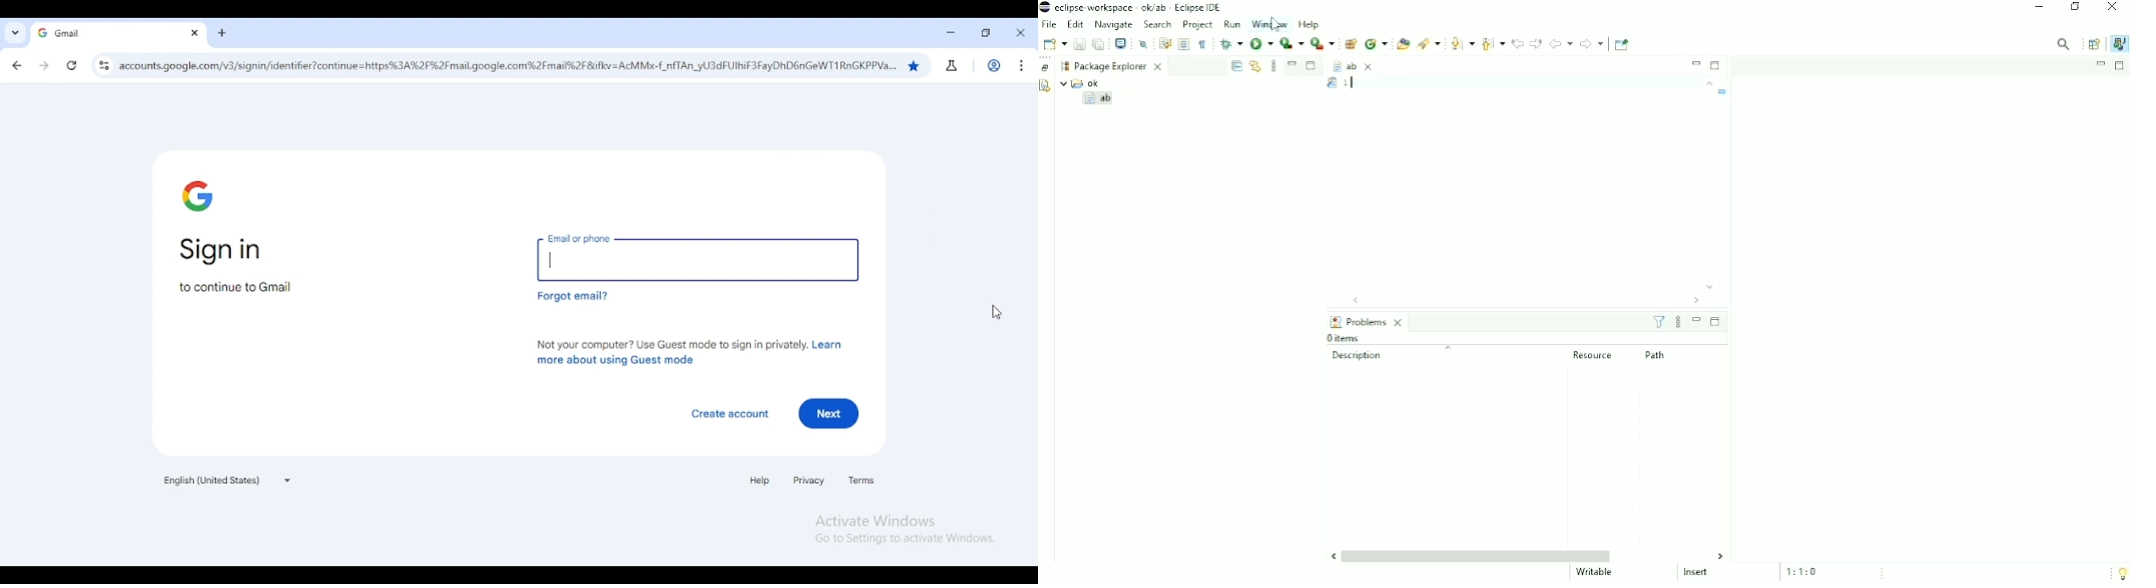 Image resolution: width=2156 pixels, height=588 pixels. What do you see at coordinates (1020, 32) in the screenshot?
I see `close` at bounding box center [1020, 32].